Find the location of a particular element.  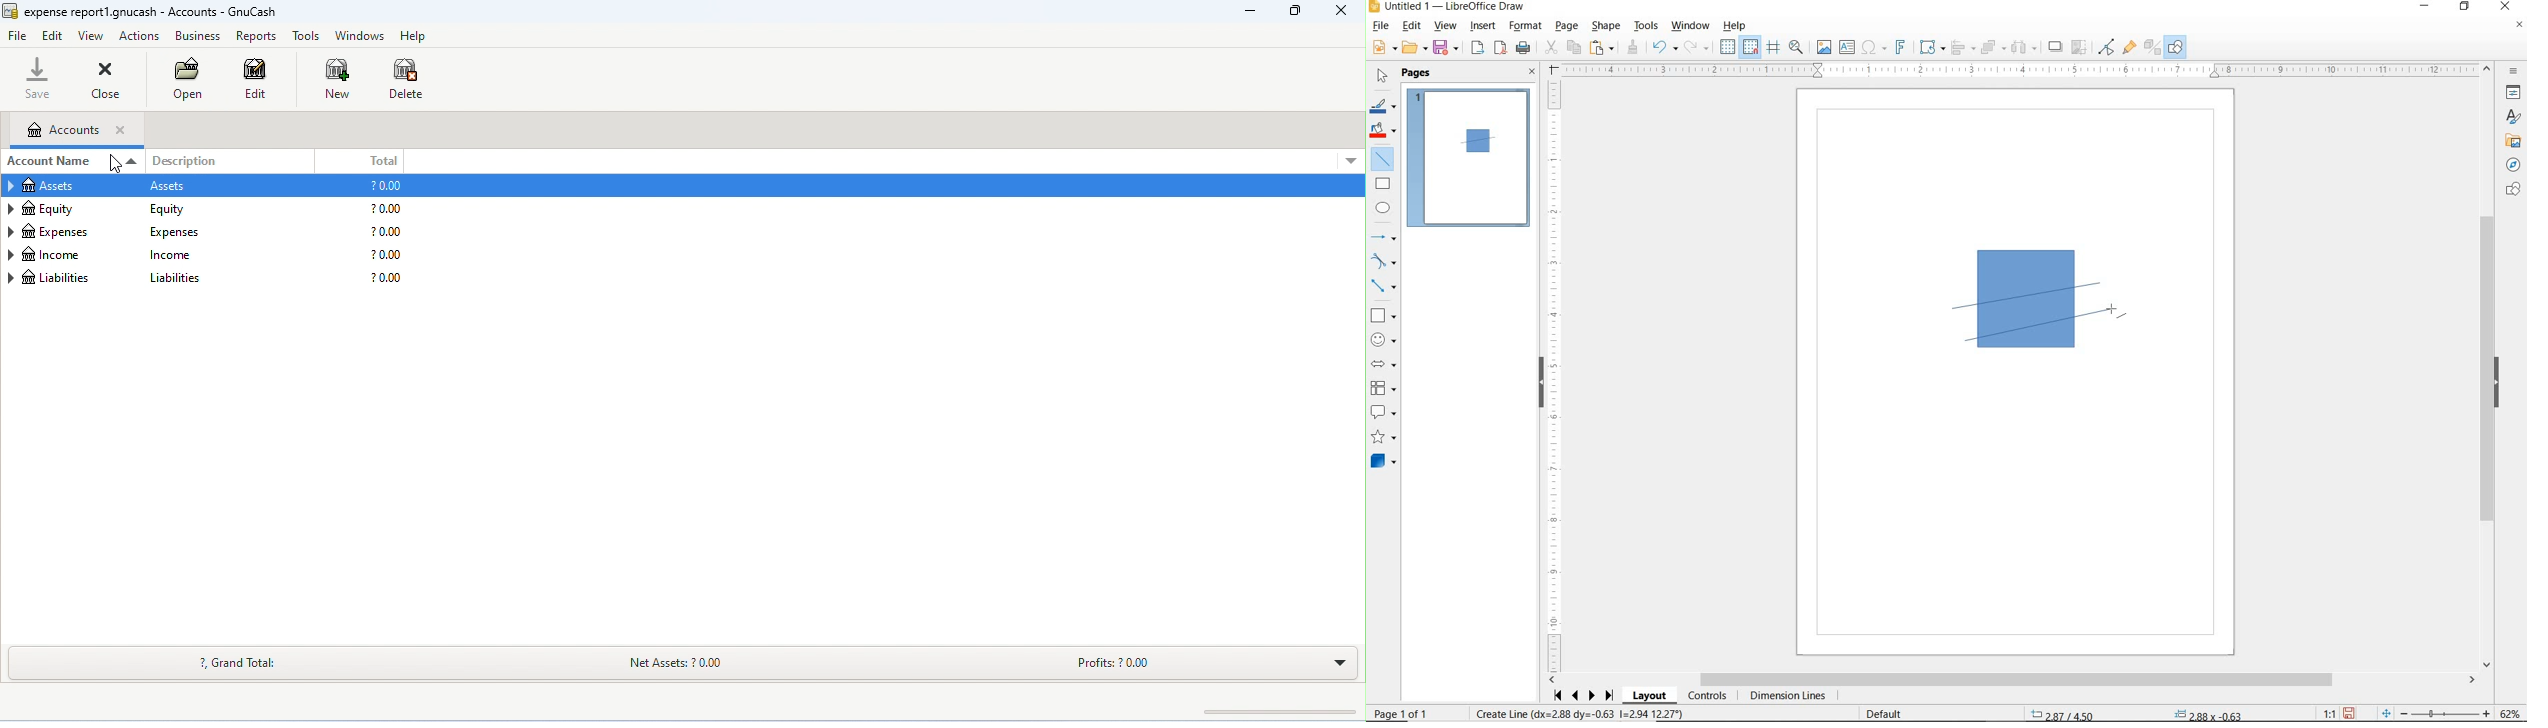

LINE TOOL AT DRAG is located at coordinates (2103, 282).